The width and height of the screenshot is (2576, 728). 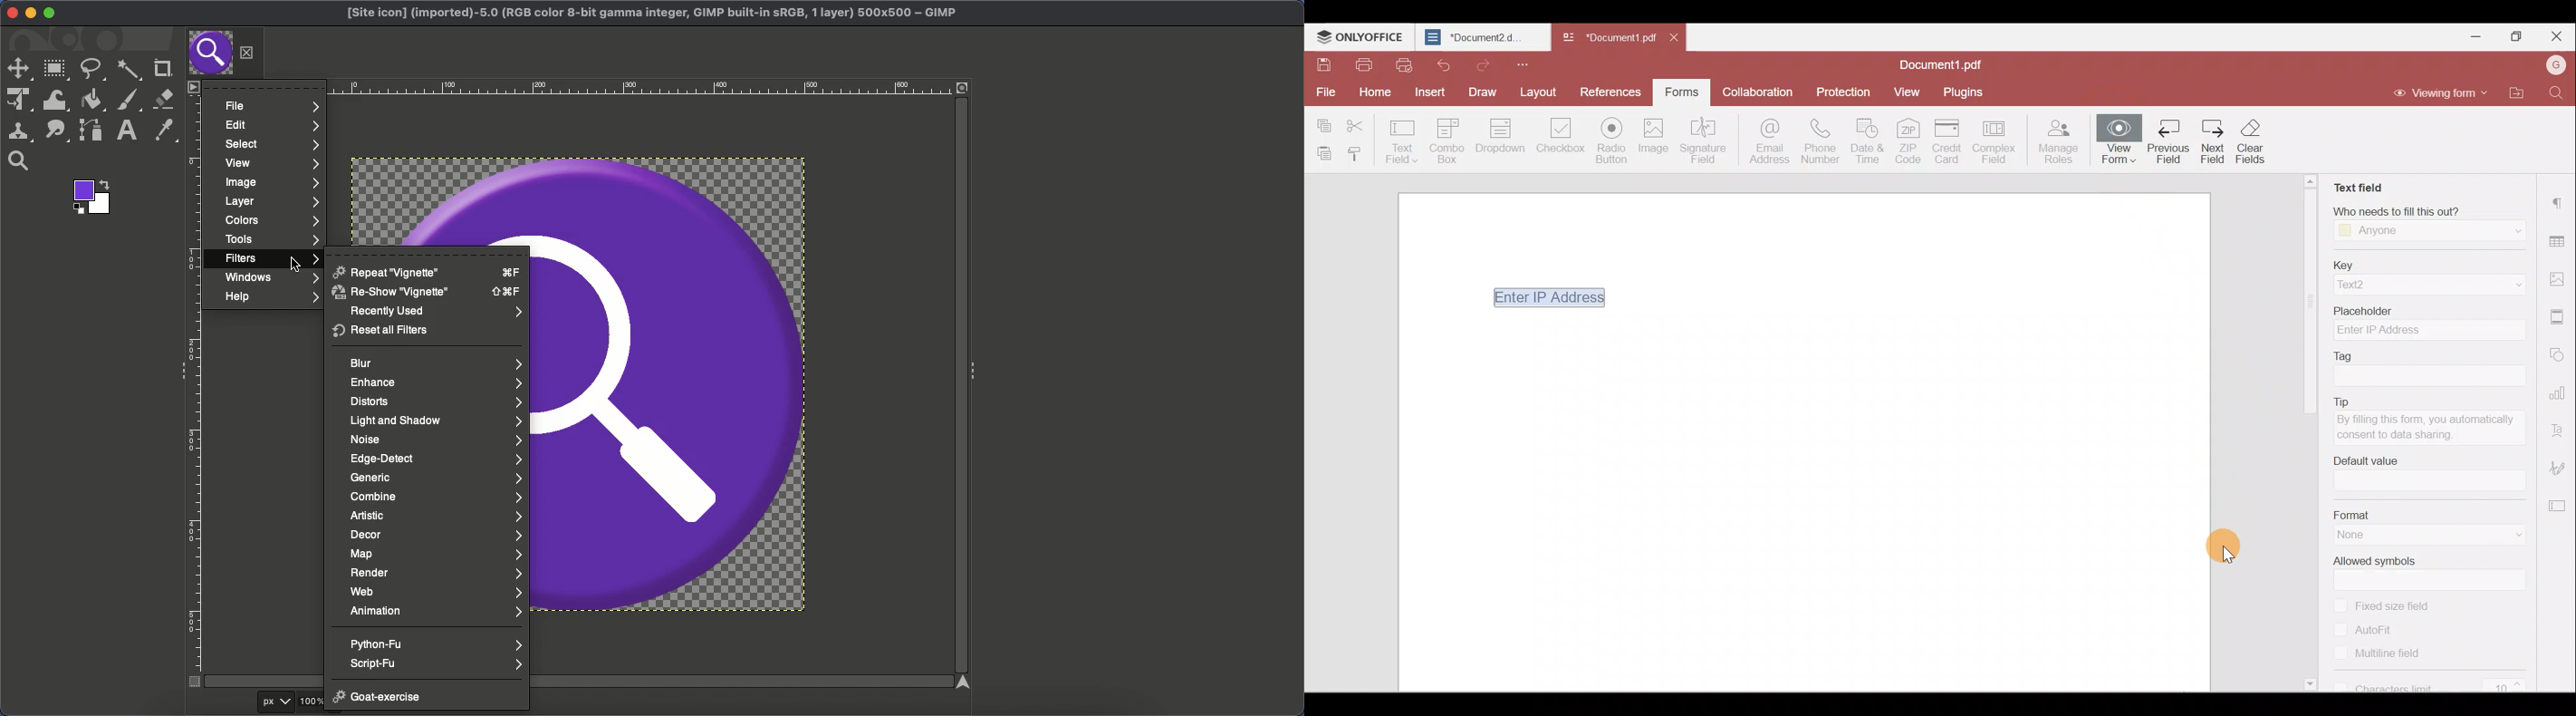 I want to click on Draw, so click(x=1478, y=91).